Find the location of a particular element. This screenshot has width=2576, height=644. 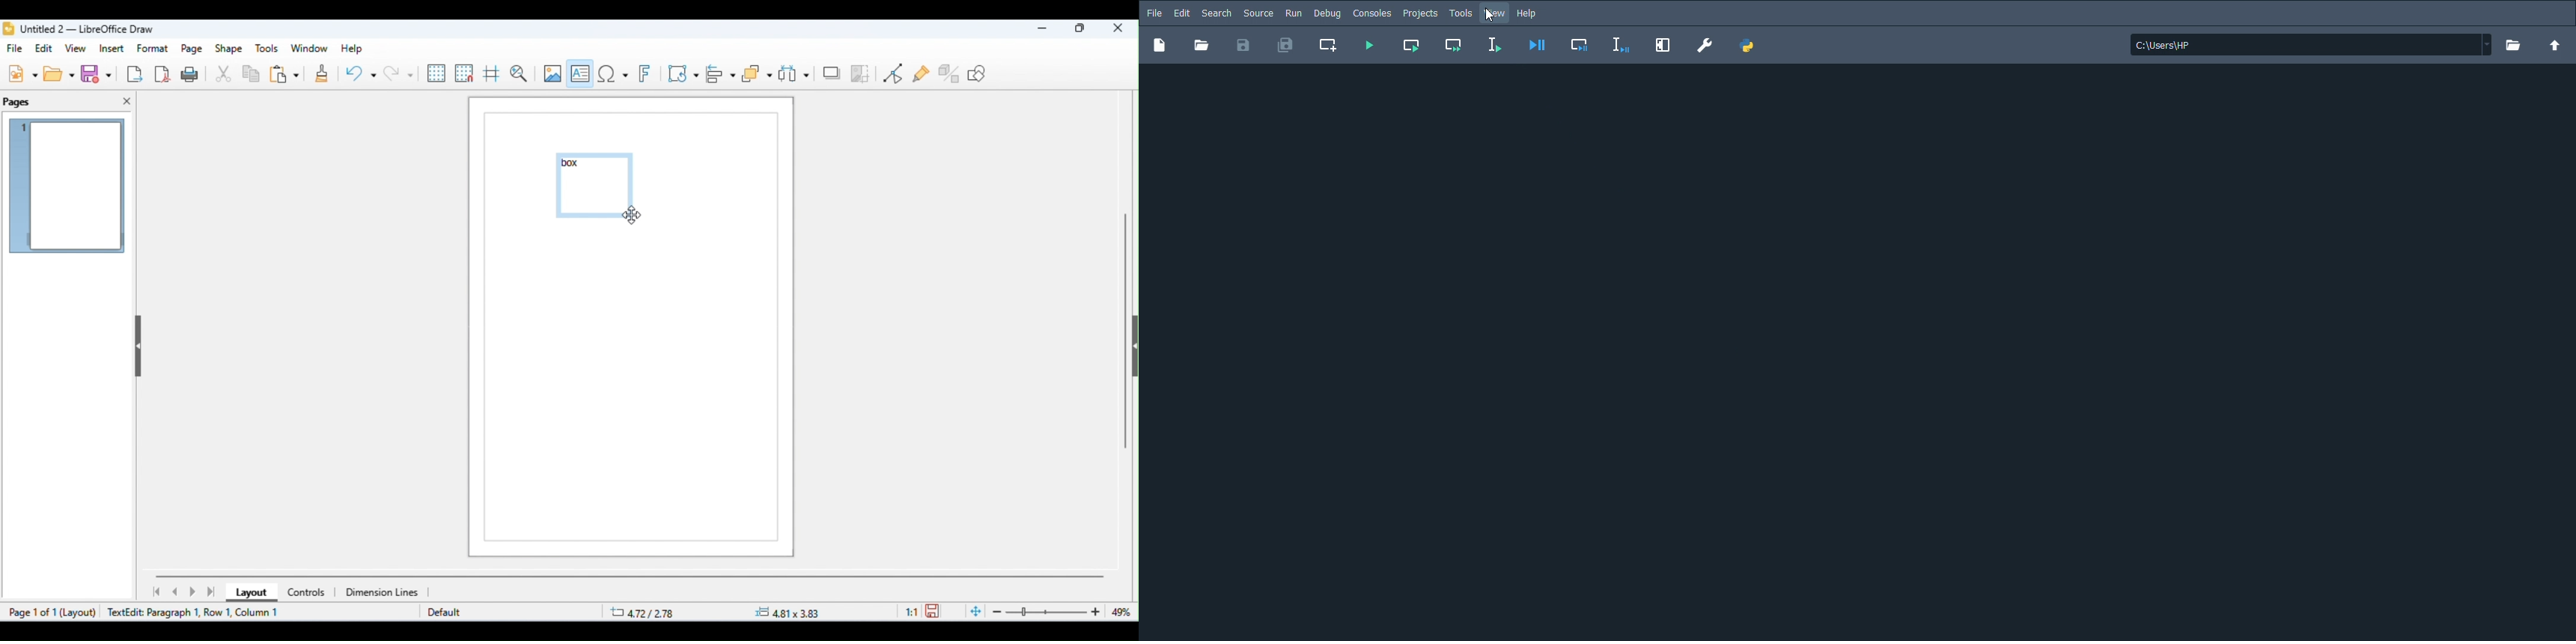

zoom and pan is located at coordinates (519, 74).